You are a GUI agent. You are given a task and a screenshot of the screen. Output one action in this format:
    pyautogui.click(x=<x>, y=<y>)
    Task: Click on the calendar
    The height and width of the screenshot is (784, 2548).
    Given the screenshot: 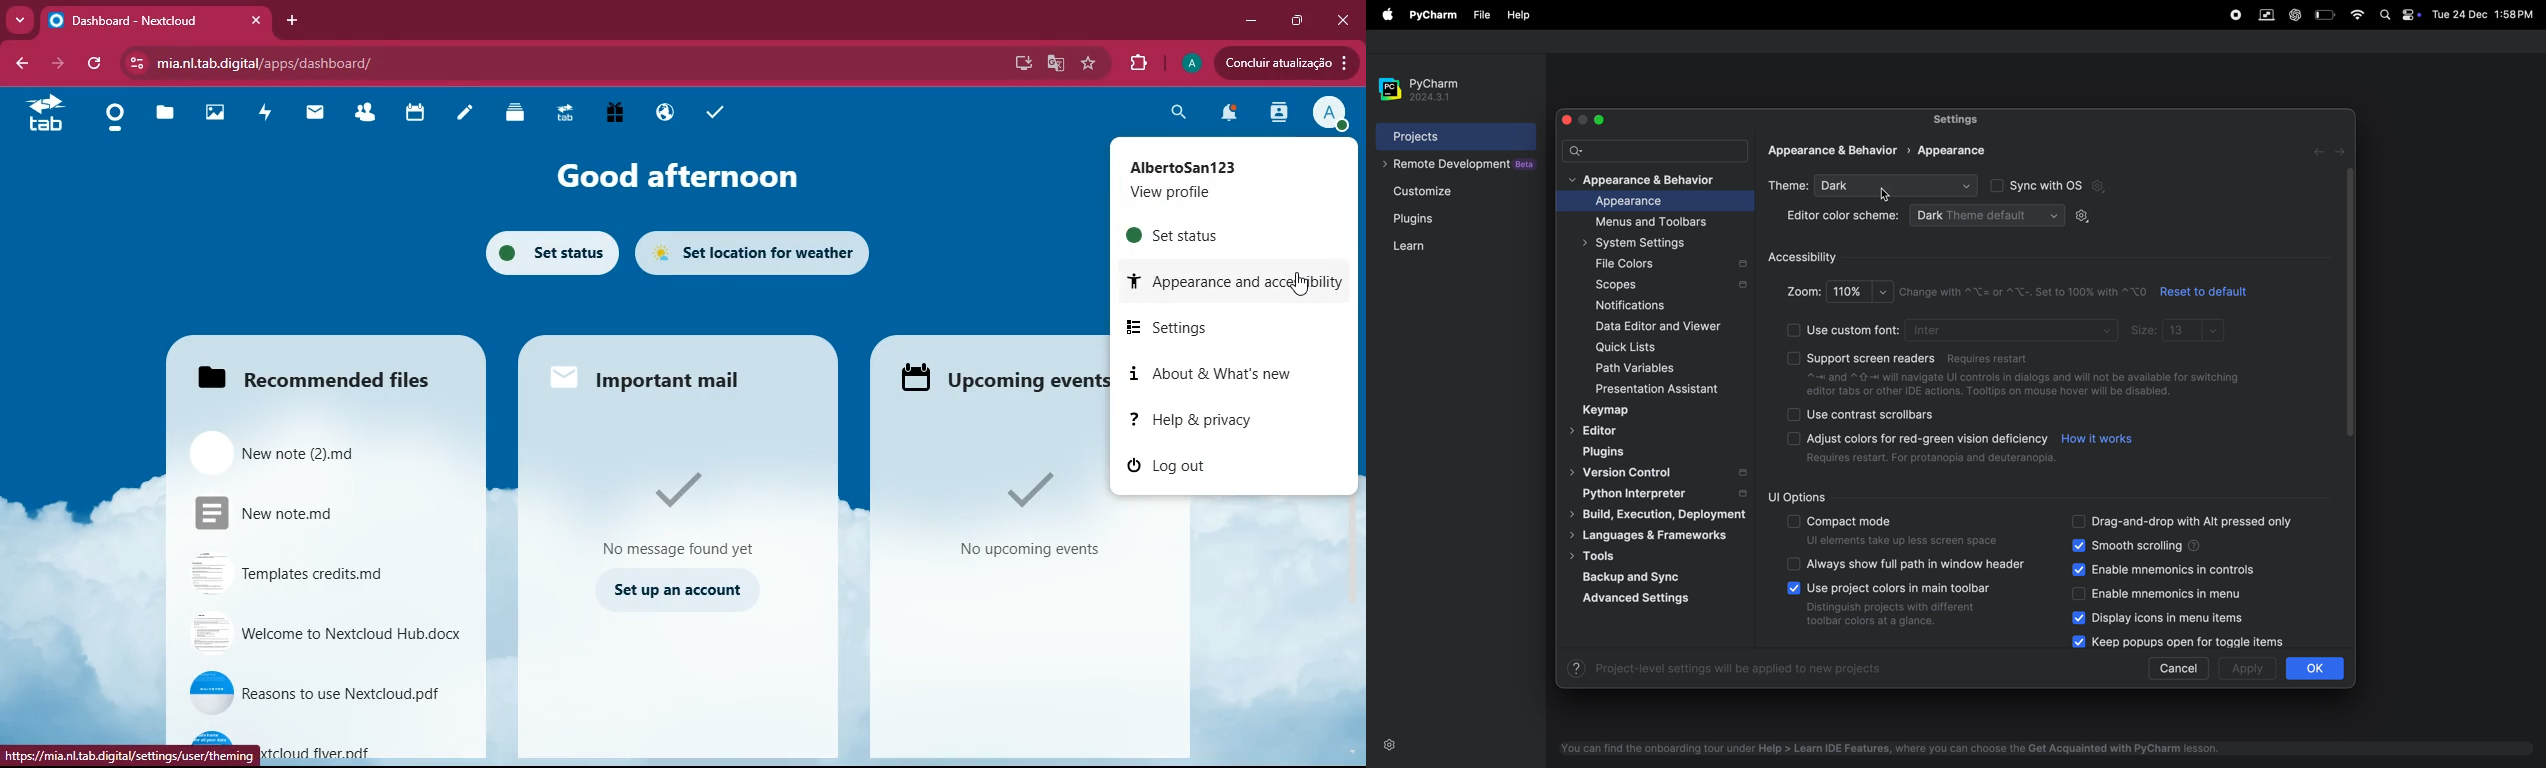 What is the action you would take?
    pyautogui.click(x=421, y=113)
    